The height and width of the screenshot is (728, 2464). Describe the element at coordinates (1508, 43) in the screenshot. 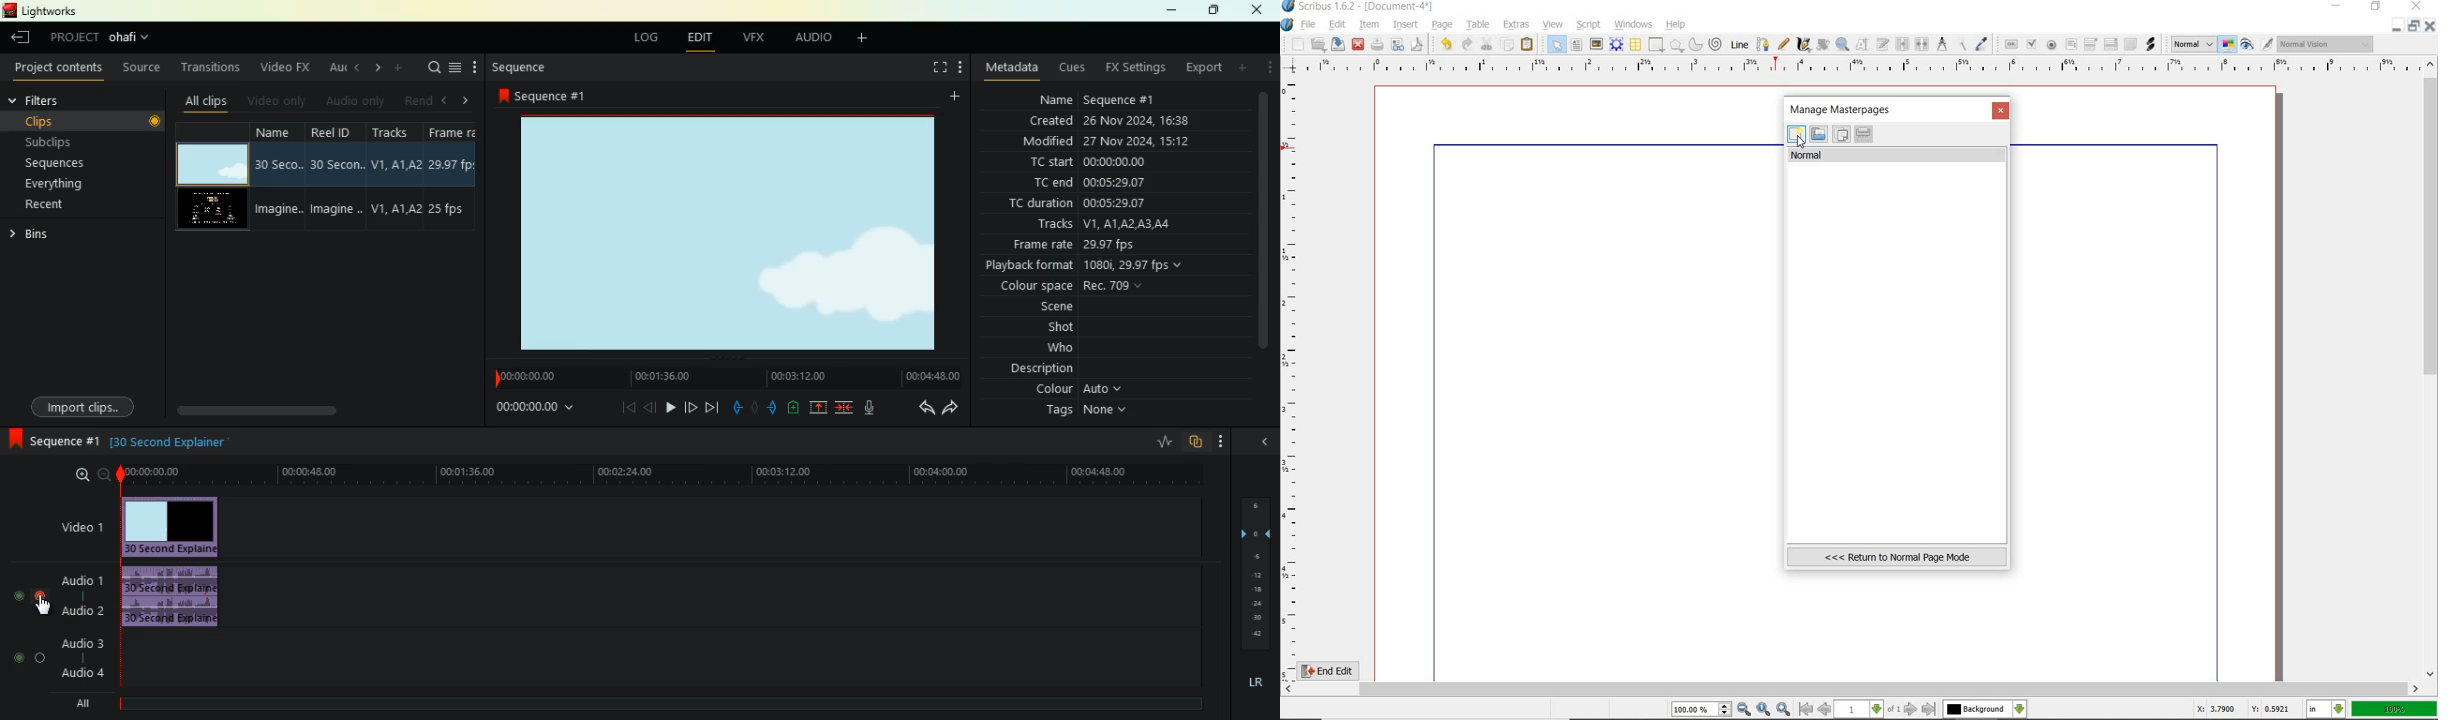

I see `copy` at that location.